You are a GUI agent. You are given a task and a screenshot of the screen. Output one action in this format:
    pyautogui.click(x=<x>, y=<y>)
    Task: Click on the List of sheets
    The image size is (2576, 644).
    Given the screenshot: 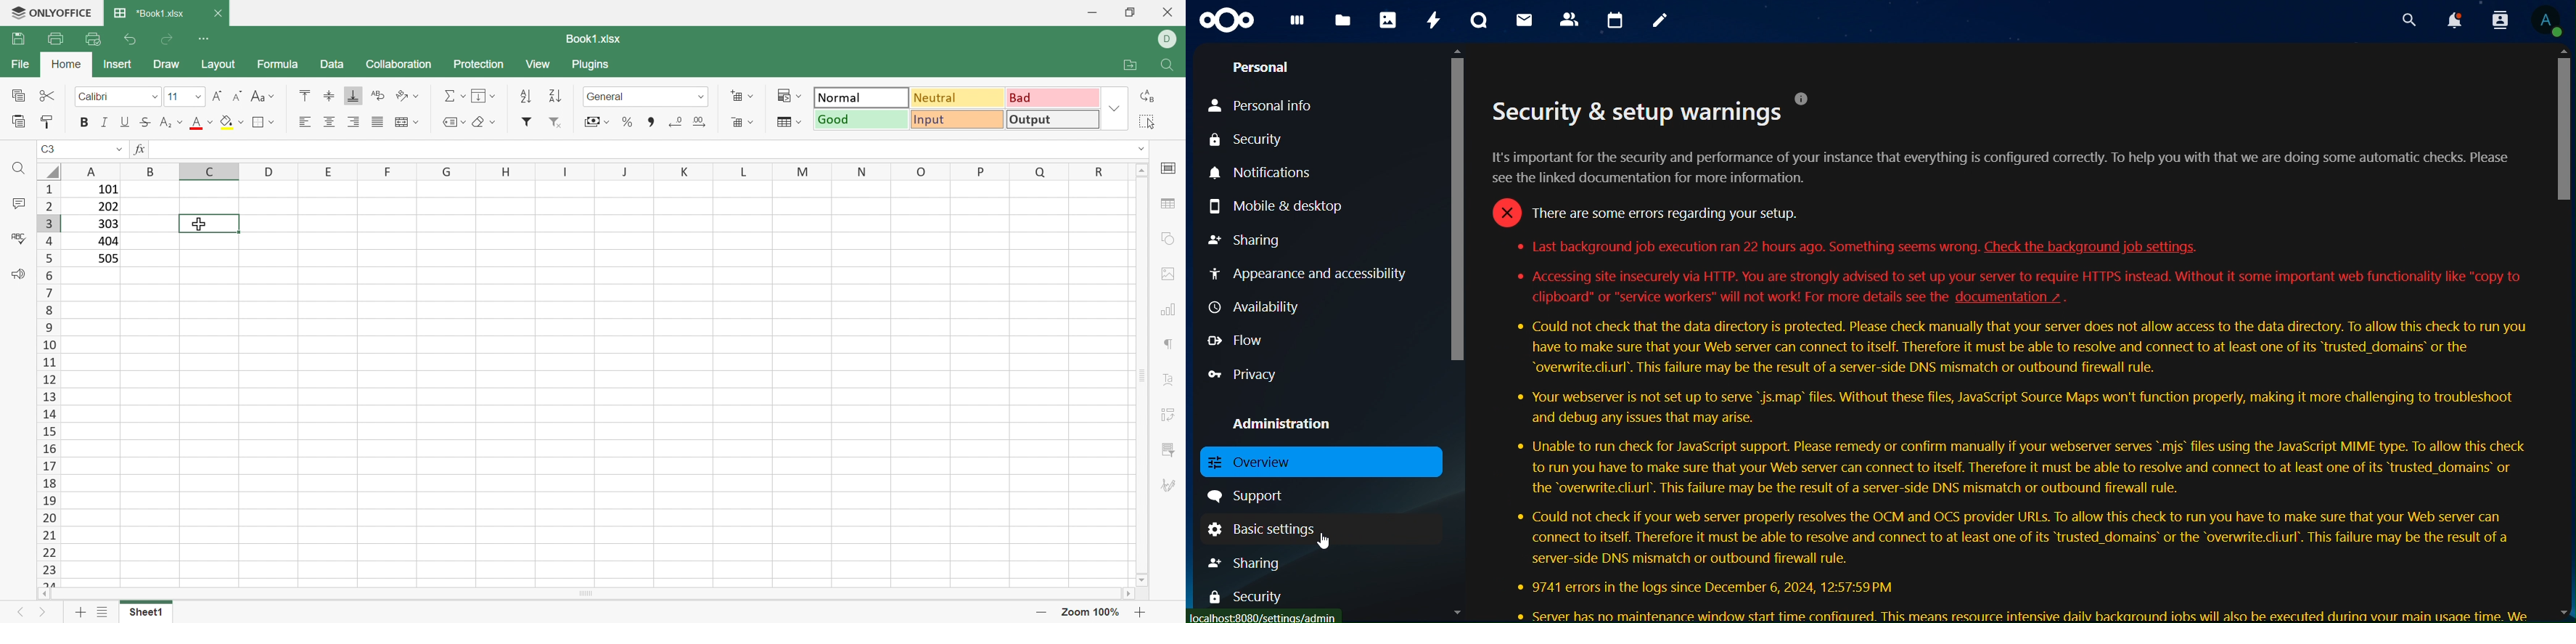 What is the action you would take?
    pyautogui.click(x=103, y=612)
    